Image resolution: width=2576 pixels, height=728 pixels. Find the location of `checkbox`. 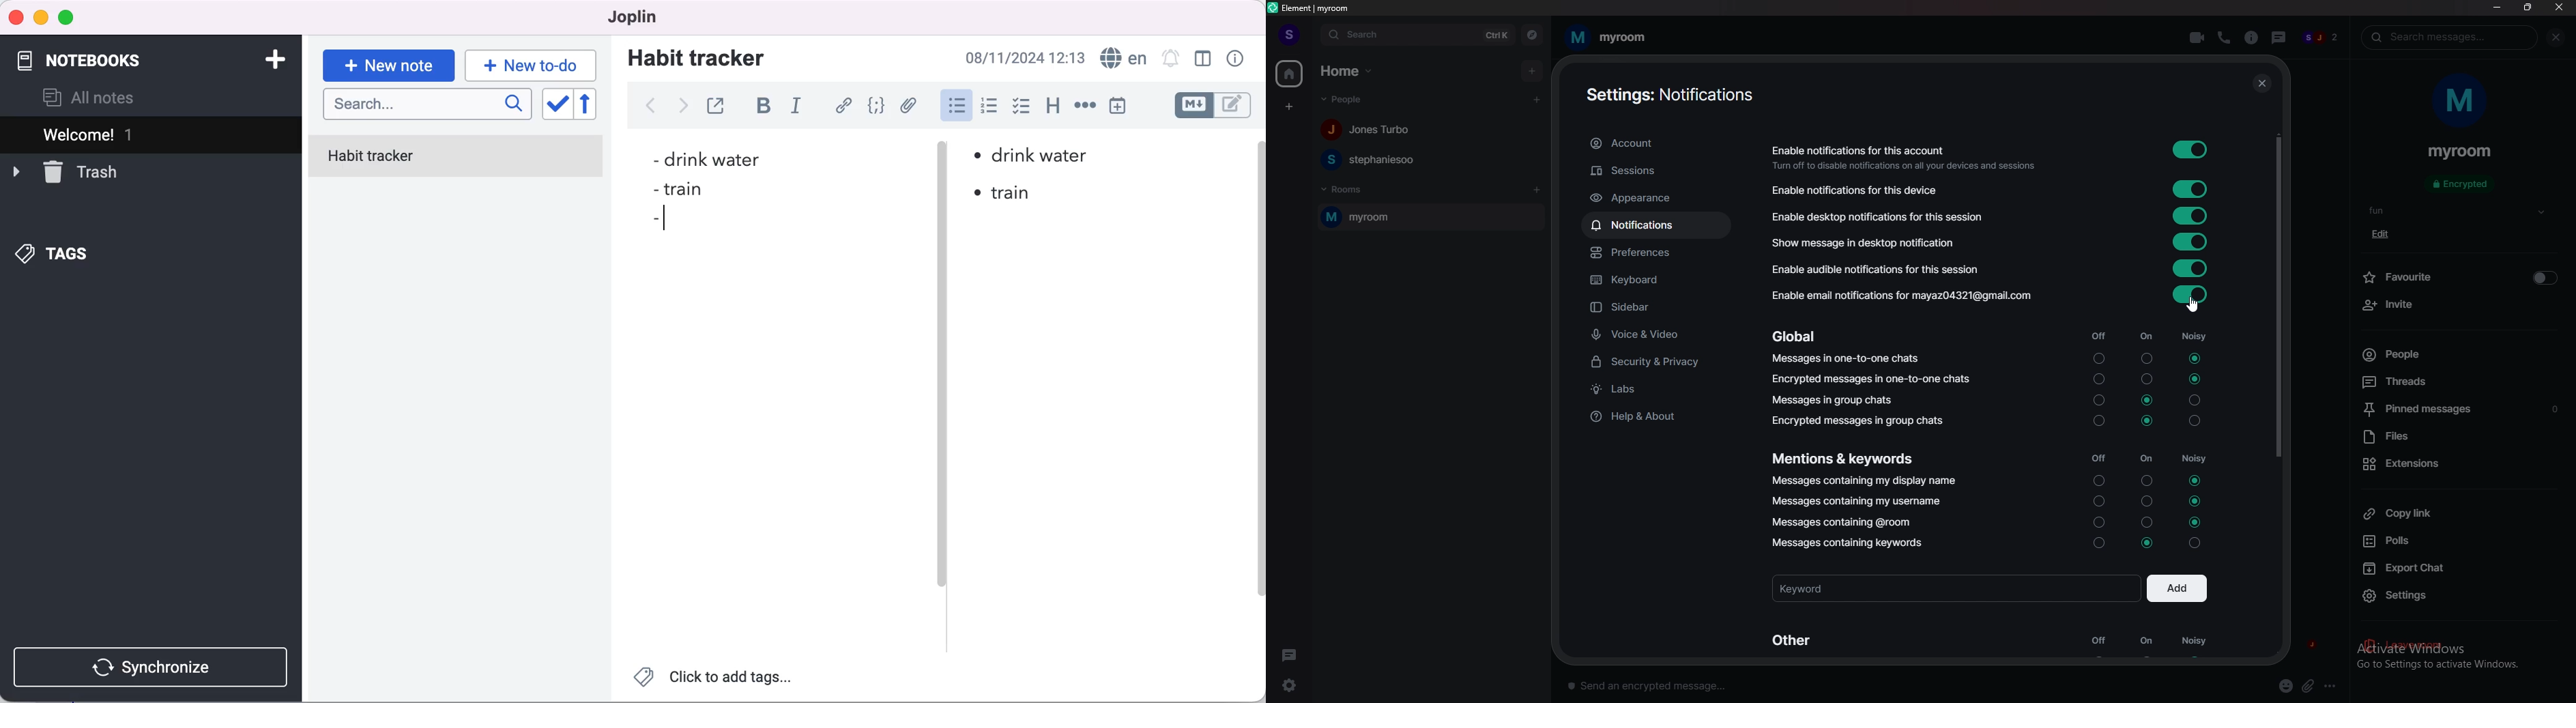

checkbox is located at coordinates (1022, 108).